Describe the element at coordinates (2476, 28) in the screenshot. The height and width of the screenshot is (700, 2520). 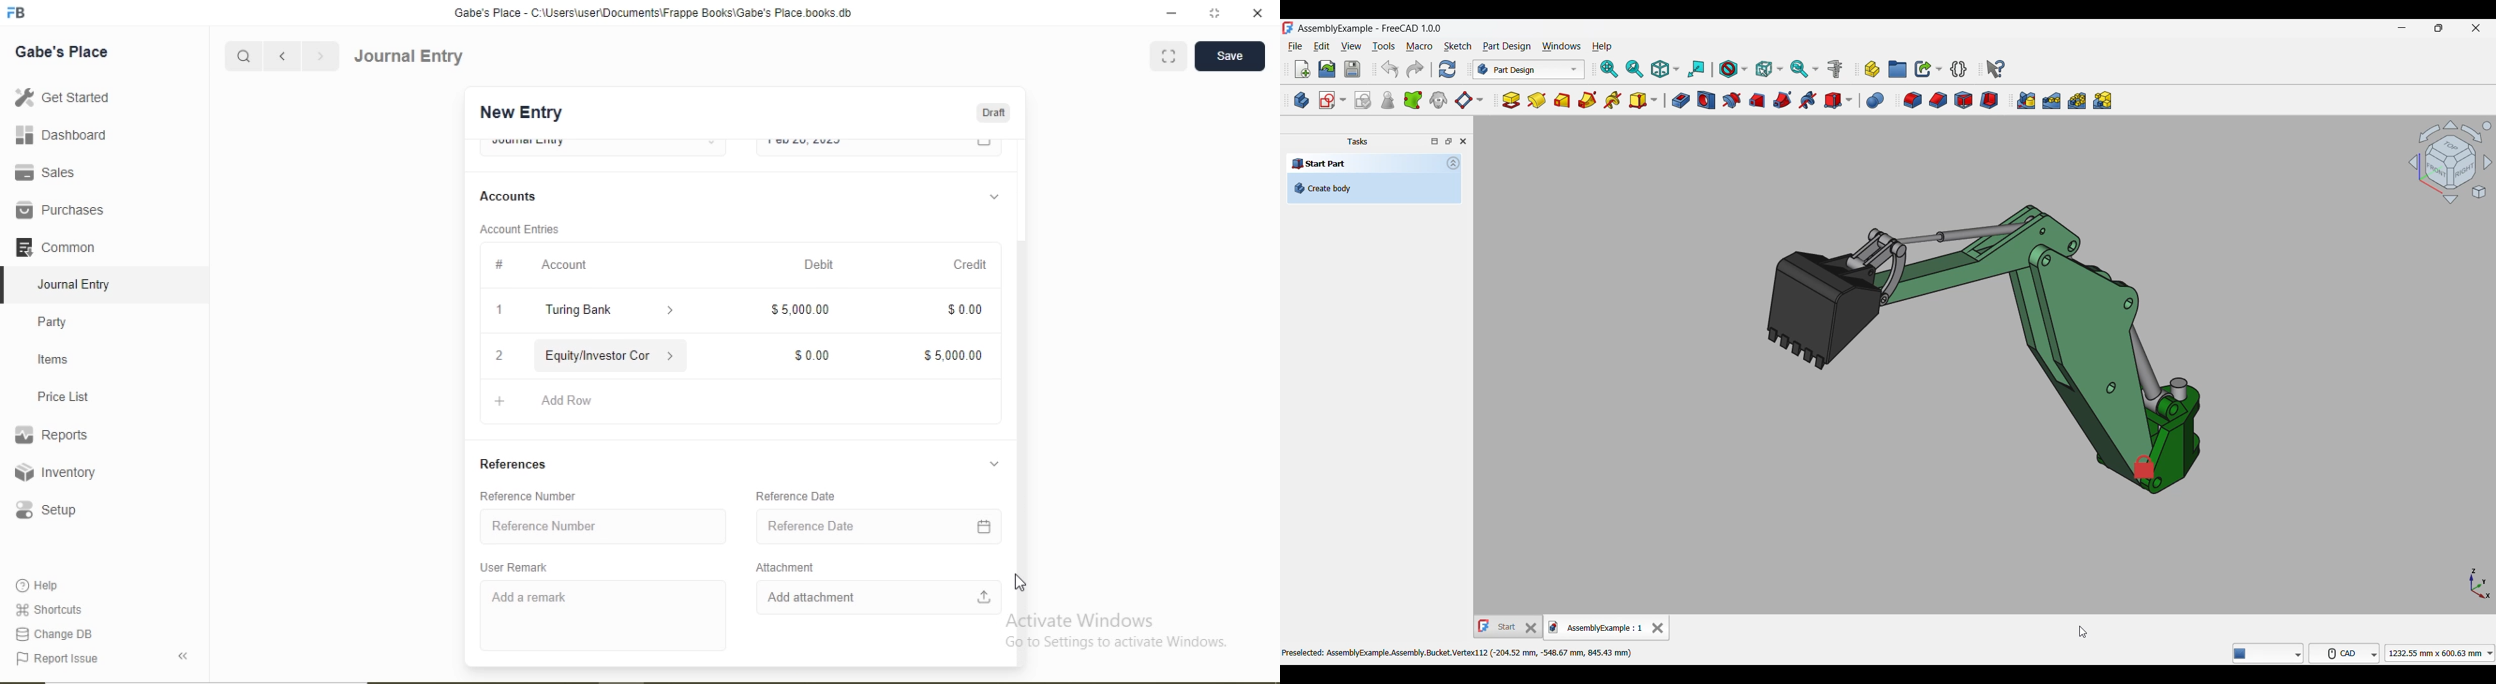
I see `Close interface` at that location.